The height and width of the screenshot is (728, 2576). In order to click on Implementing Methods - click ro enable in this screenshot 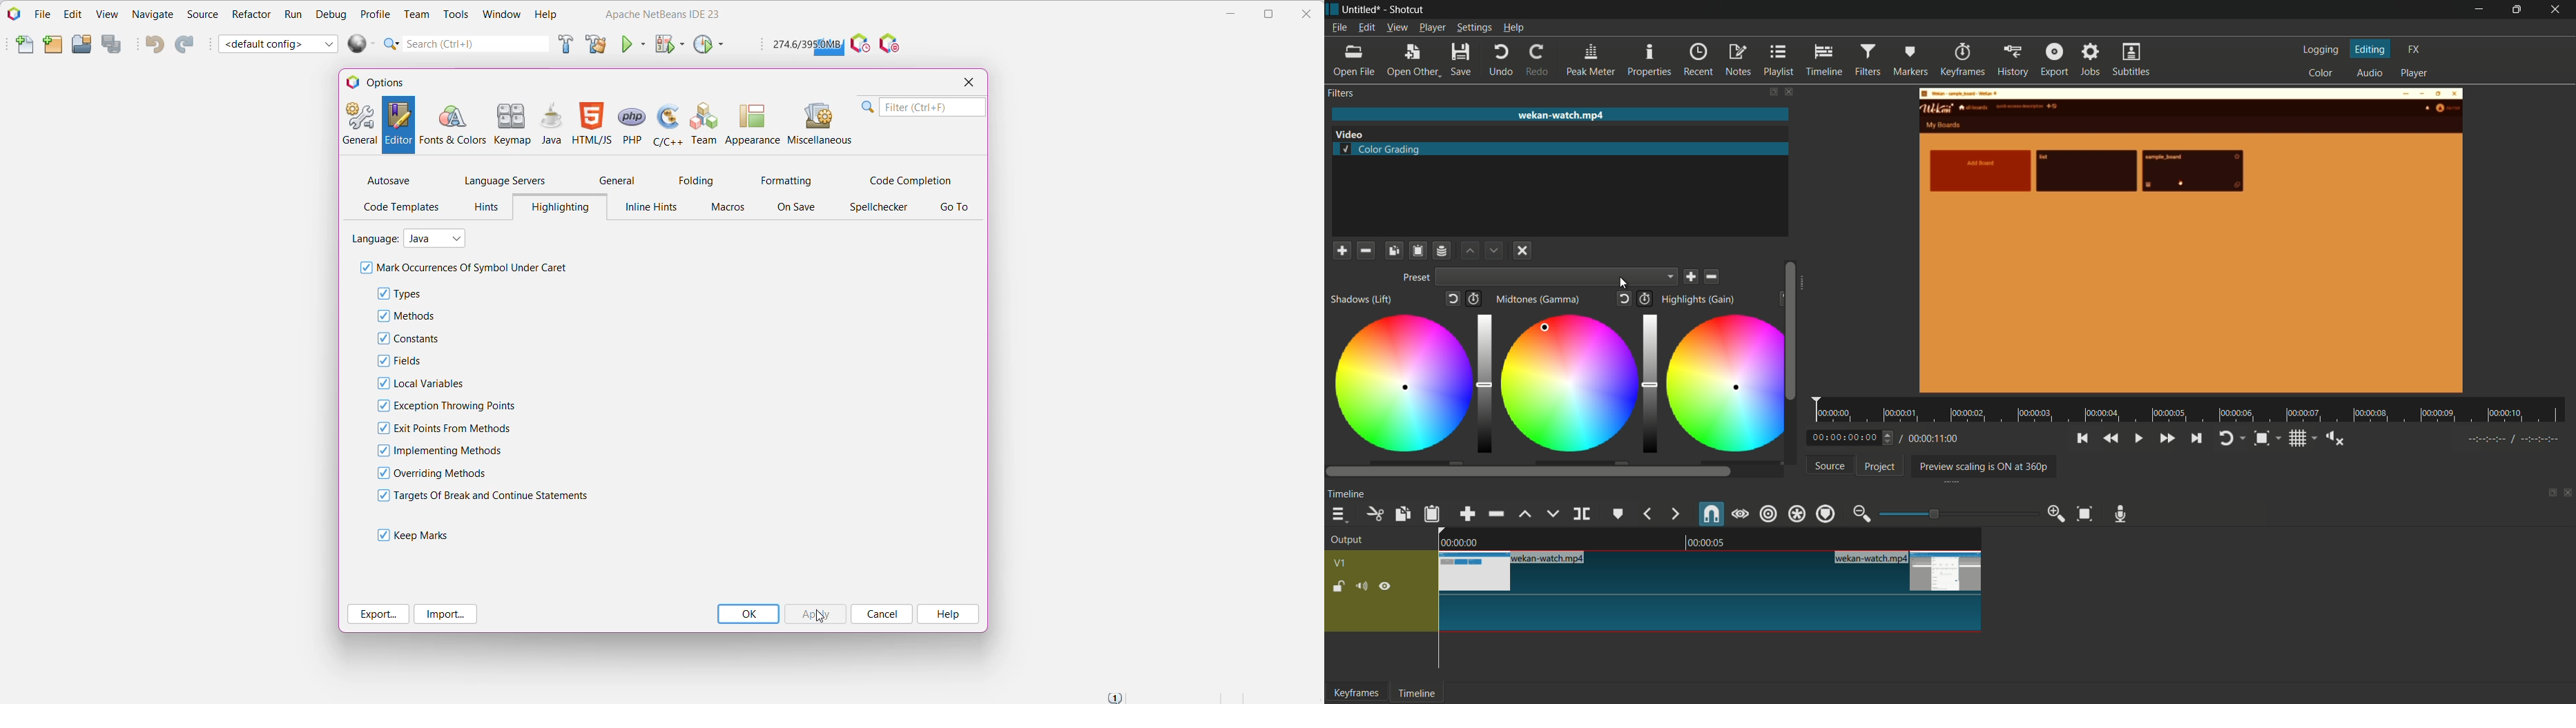, I will do `click(454, 452)`.